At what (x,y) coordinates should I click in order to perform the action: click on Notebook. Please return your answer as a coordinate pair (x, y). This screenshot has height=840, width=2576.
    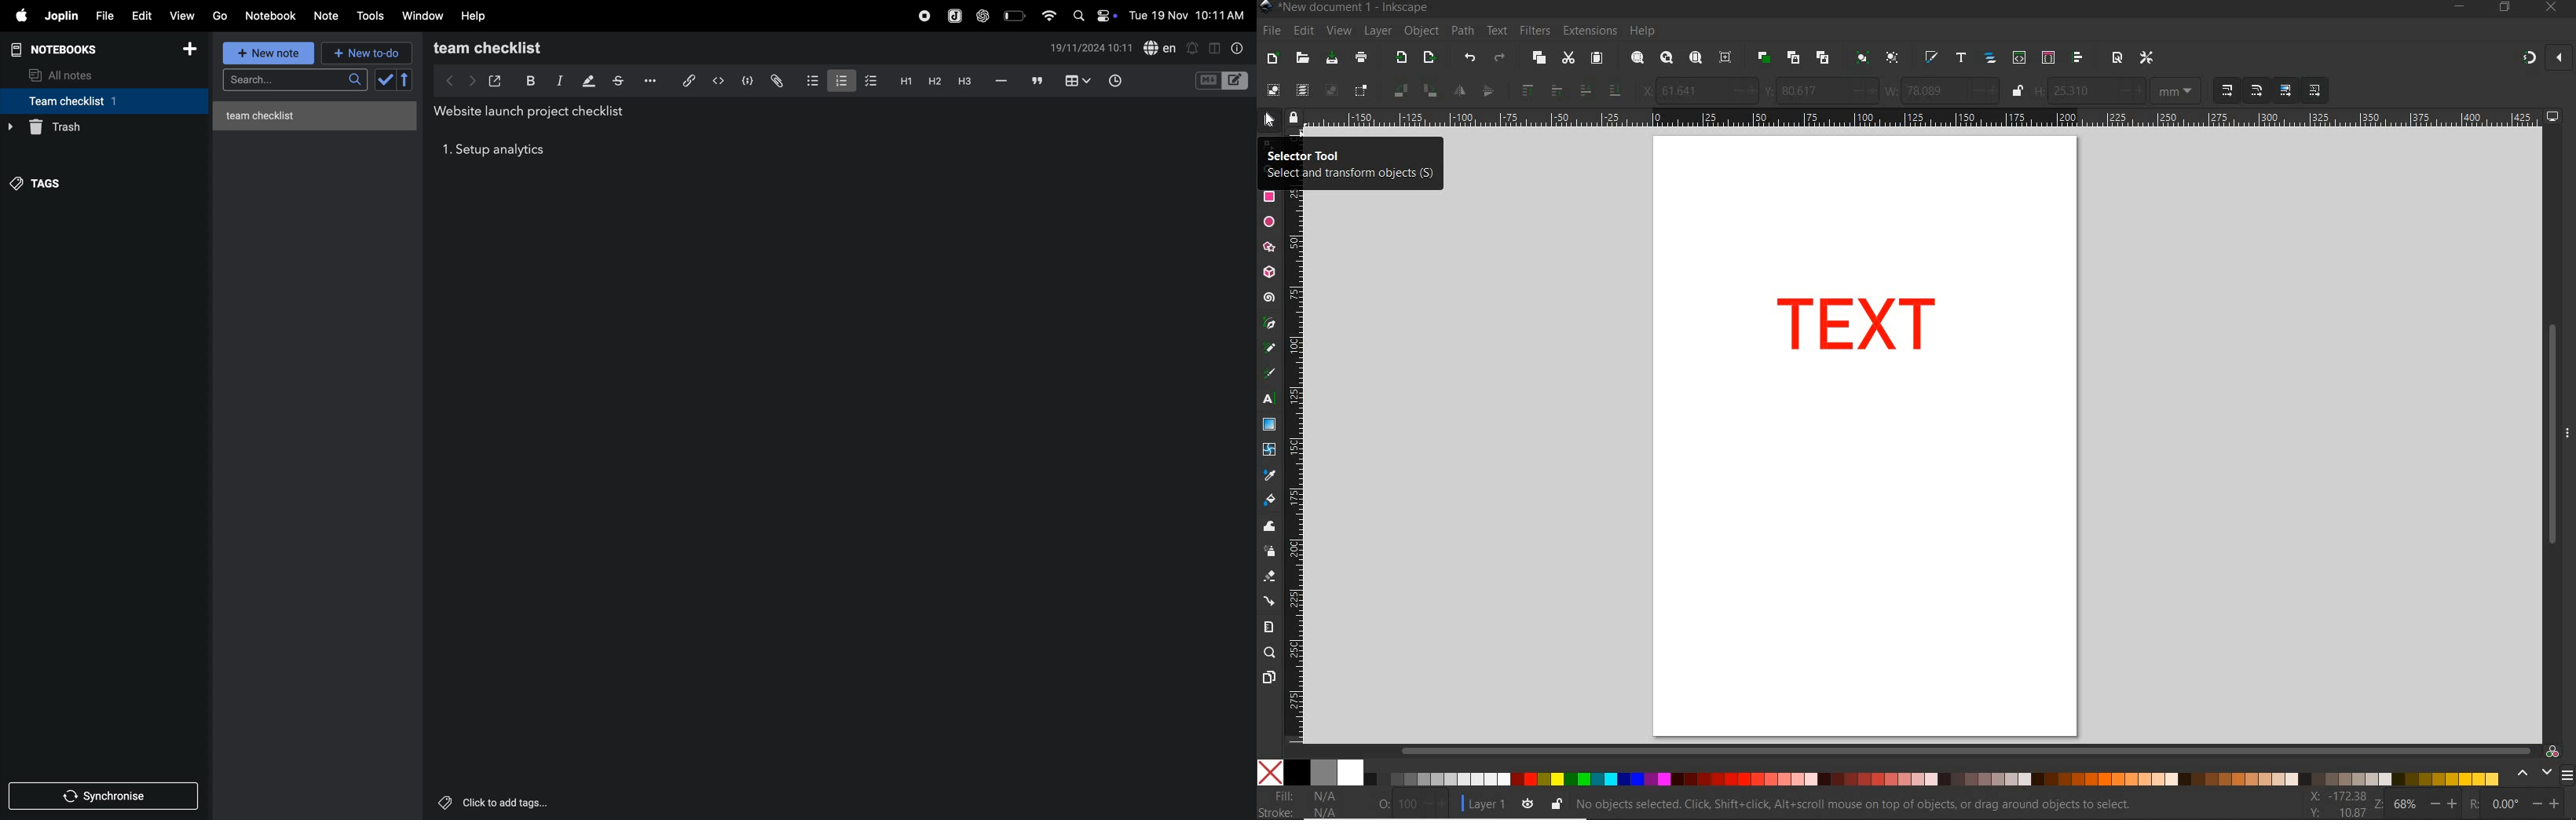
    Looking at the image, I should click on (274, 16).